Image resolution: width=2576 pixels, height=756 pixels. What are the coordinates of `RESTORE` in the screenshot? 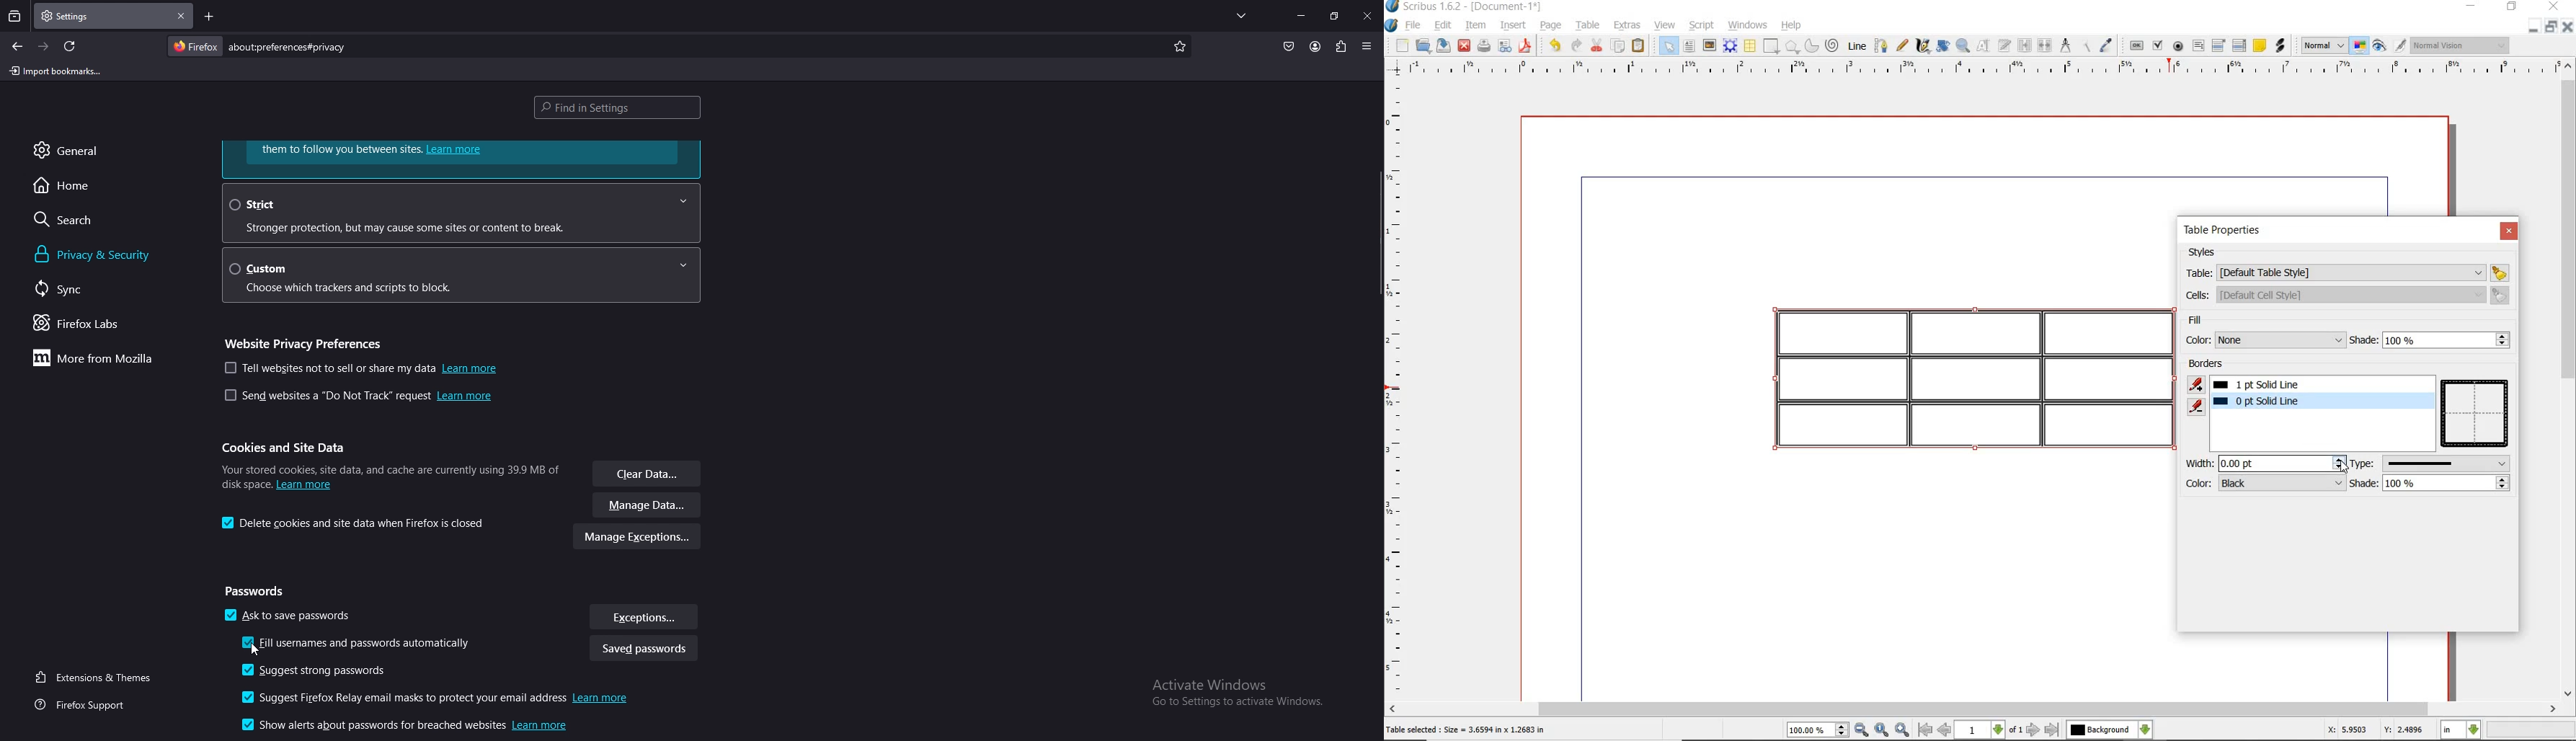 It's located at (2552, 26).